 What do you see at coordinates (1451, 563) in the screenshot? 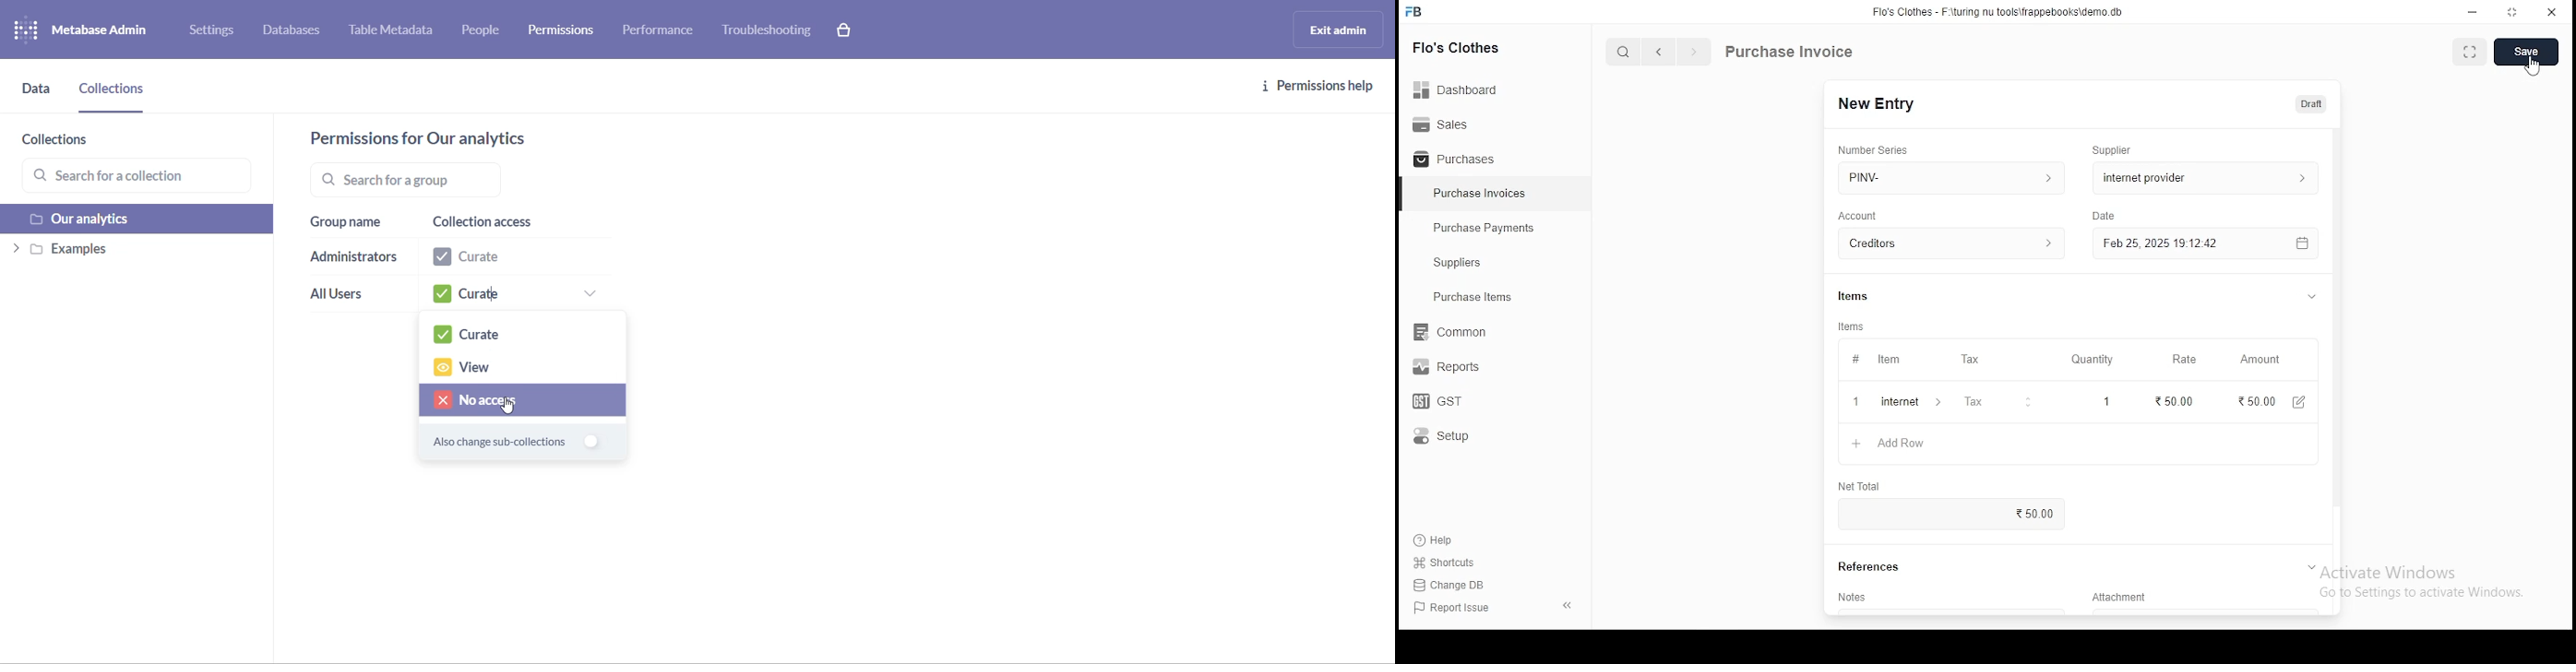
I see `Shortcuts` at bounding box center [1451, 563].